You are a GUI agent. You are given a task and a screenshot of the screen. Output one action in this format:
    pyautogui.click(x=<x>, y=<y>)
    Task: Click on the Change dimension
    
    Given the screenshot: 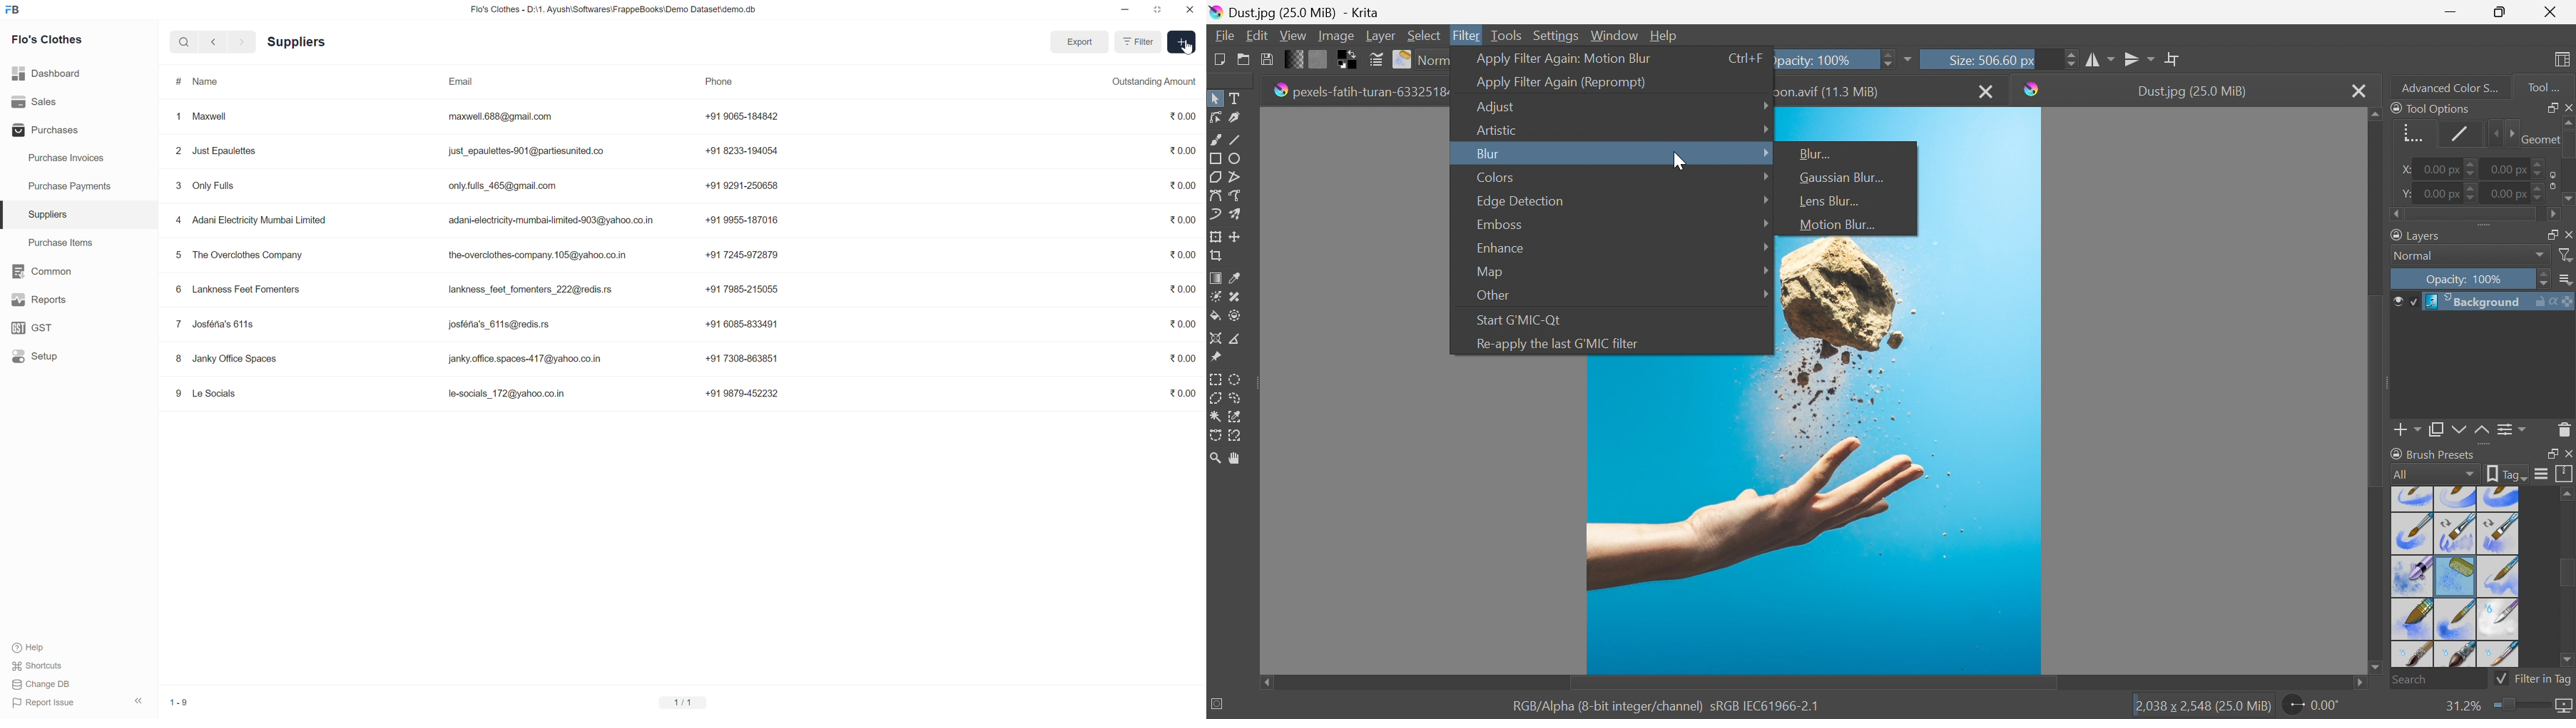 What is the action you would take?
    pyautogui.click(x=1158, y=9)
    